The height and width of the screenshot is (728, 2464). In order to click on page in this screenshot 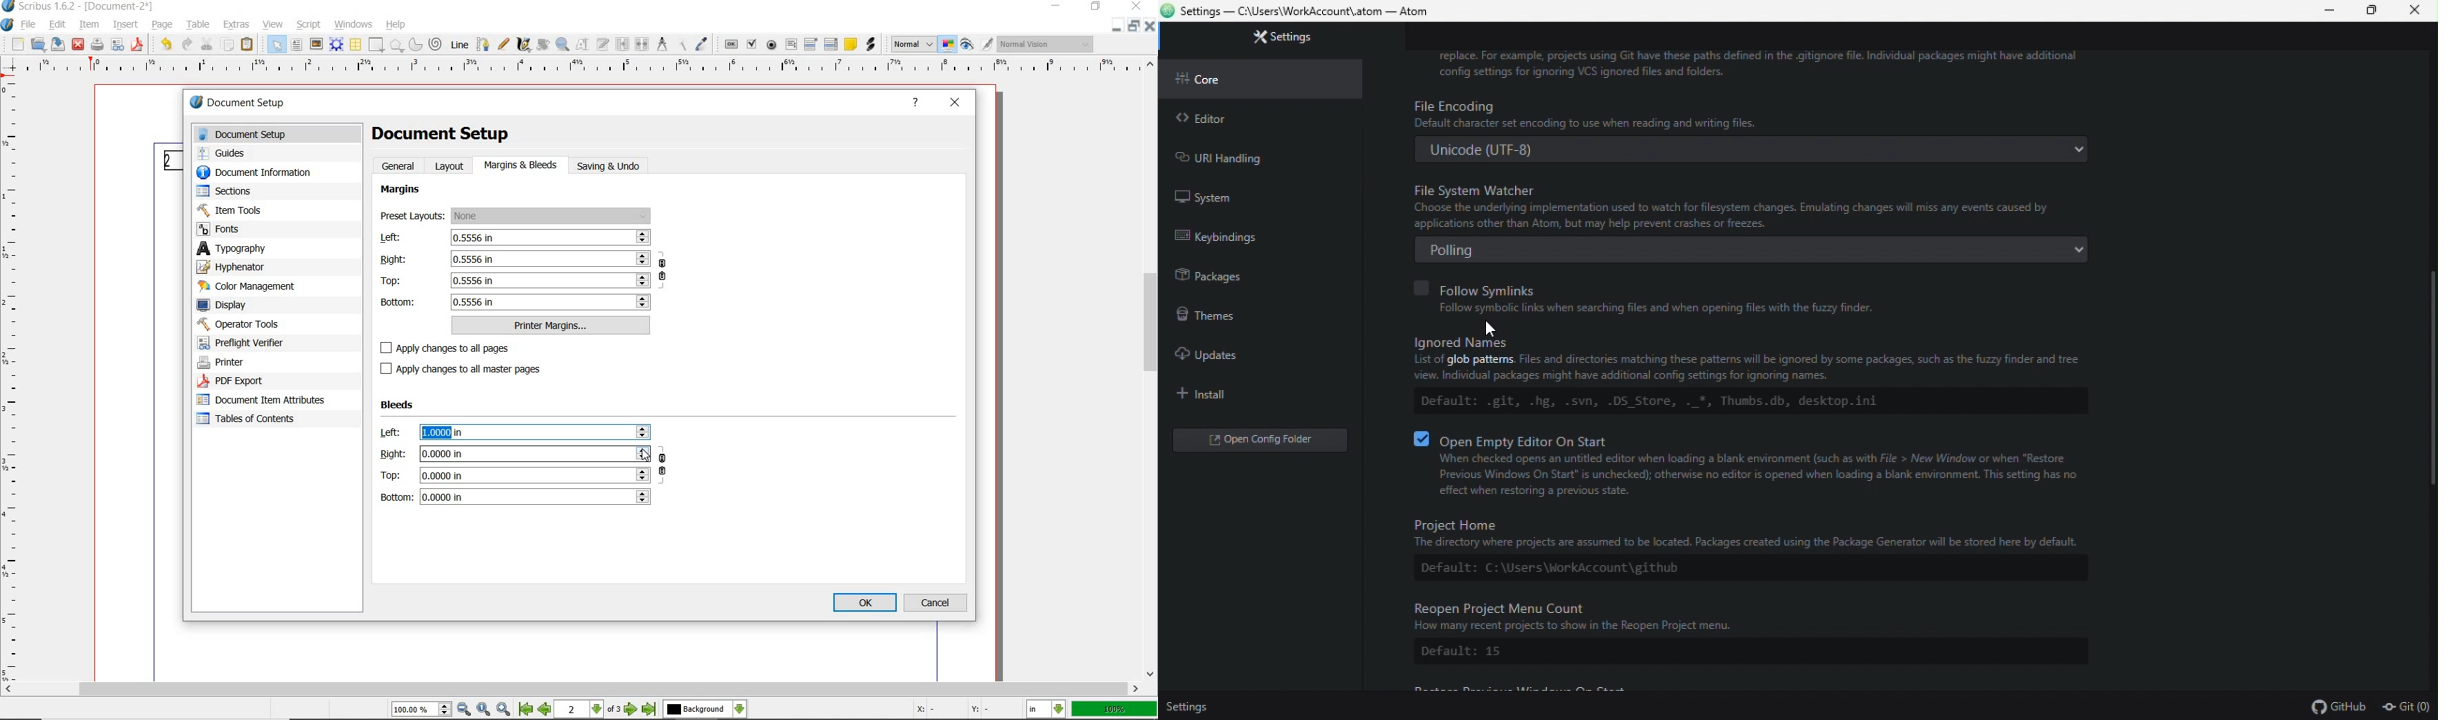, I will do `click(163, 26)`.